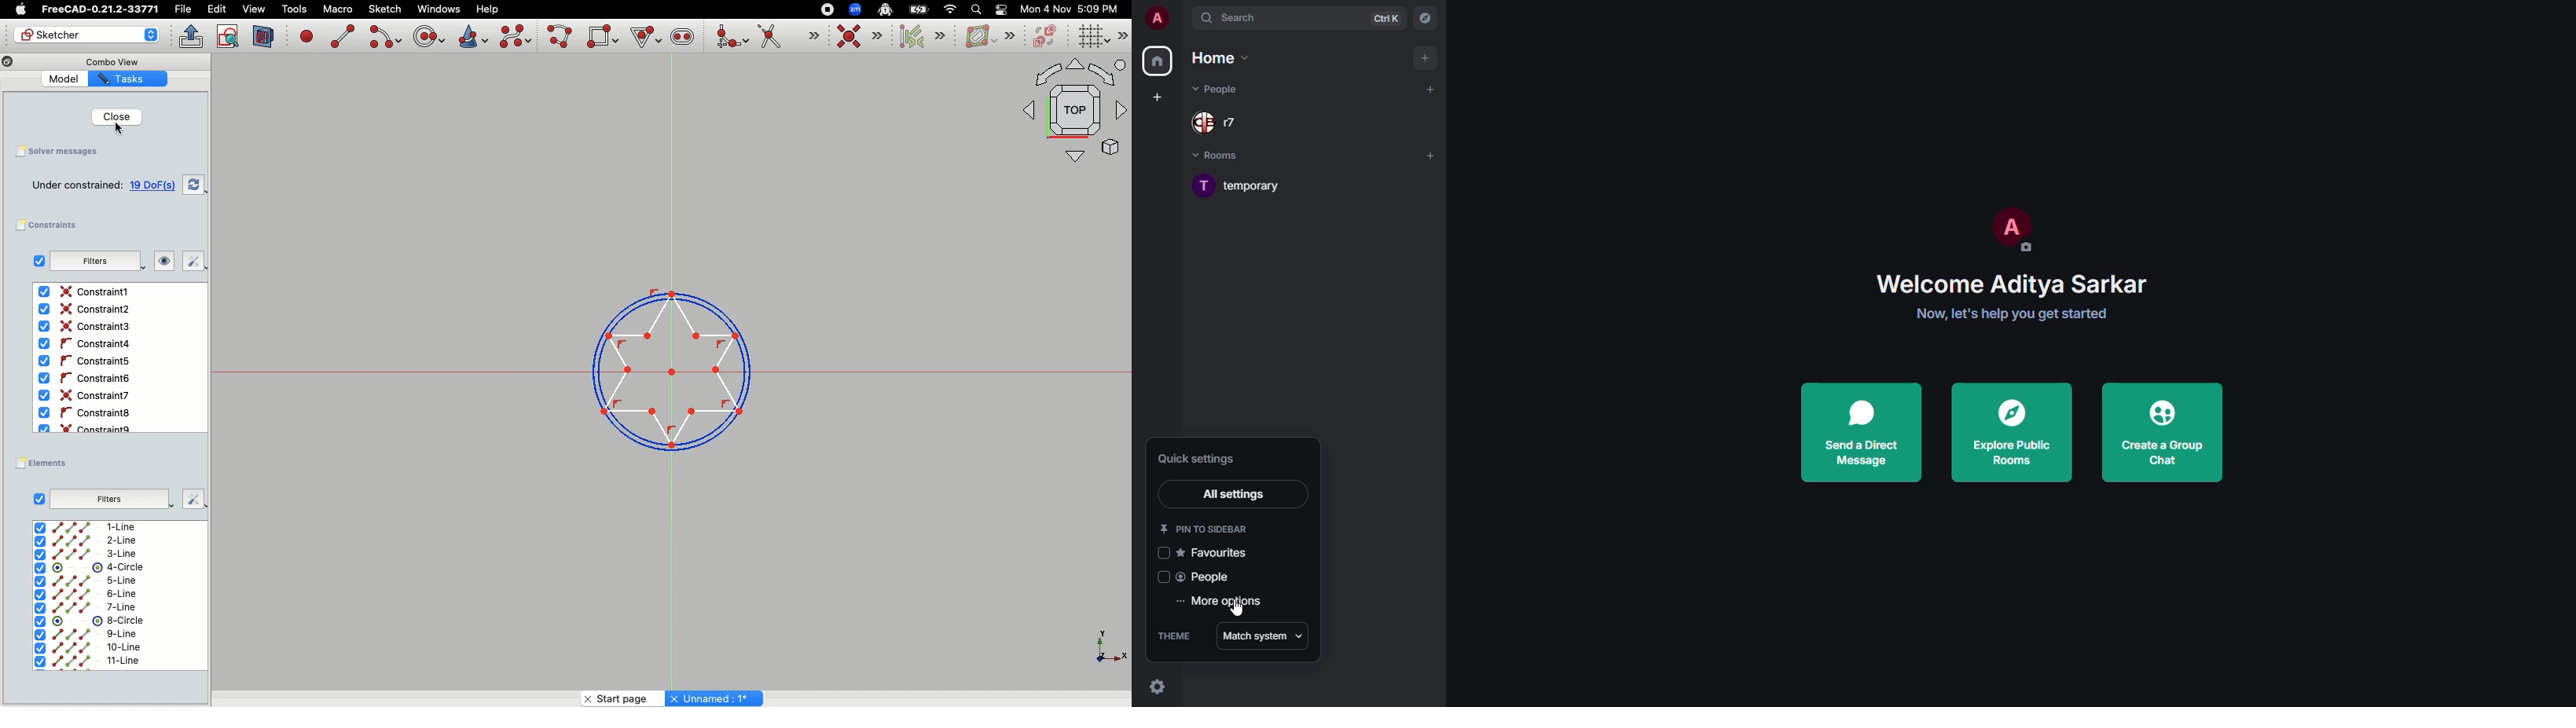  I want to click on Clicking close, so click(115, 118).